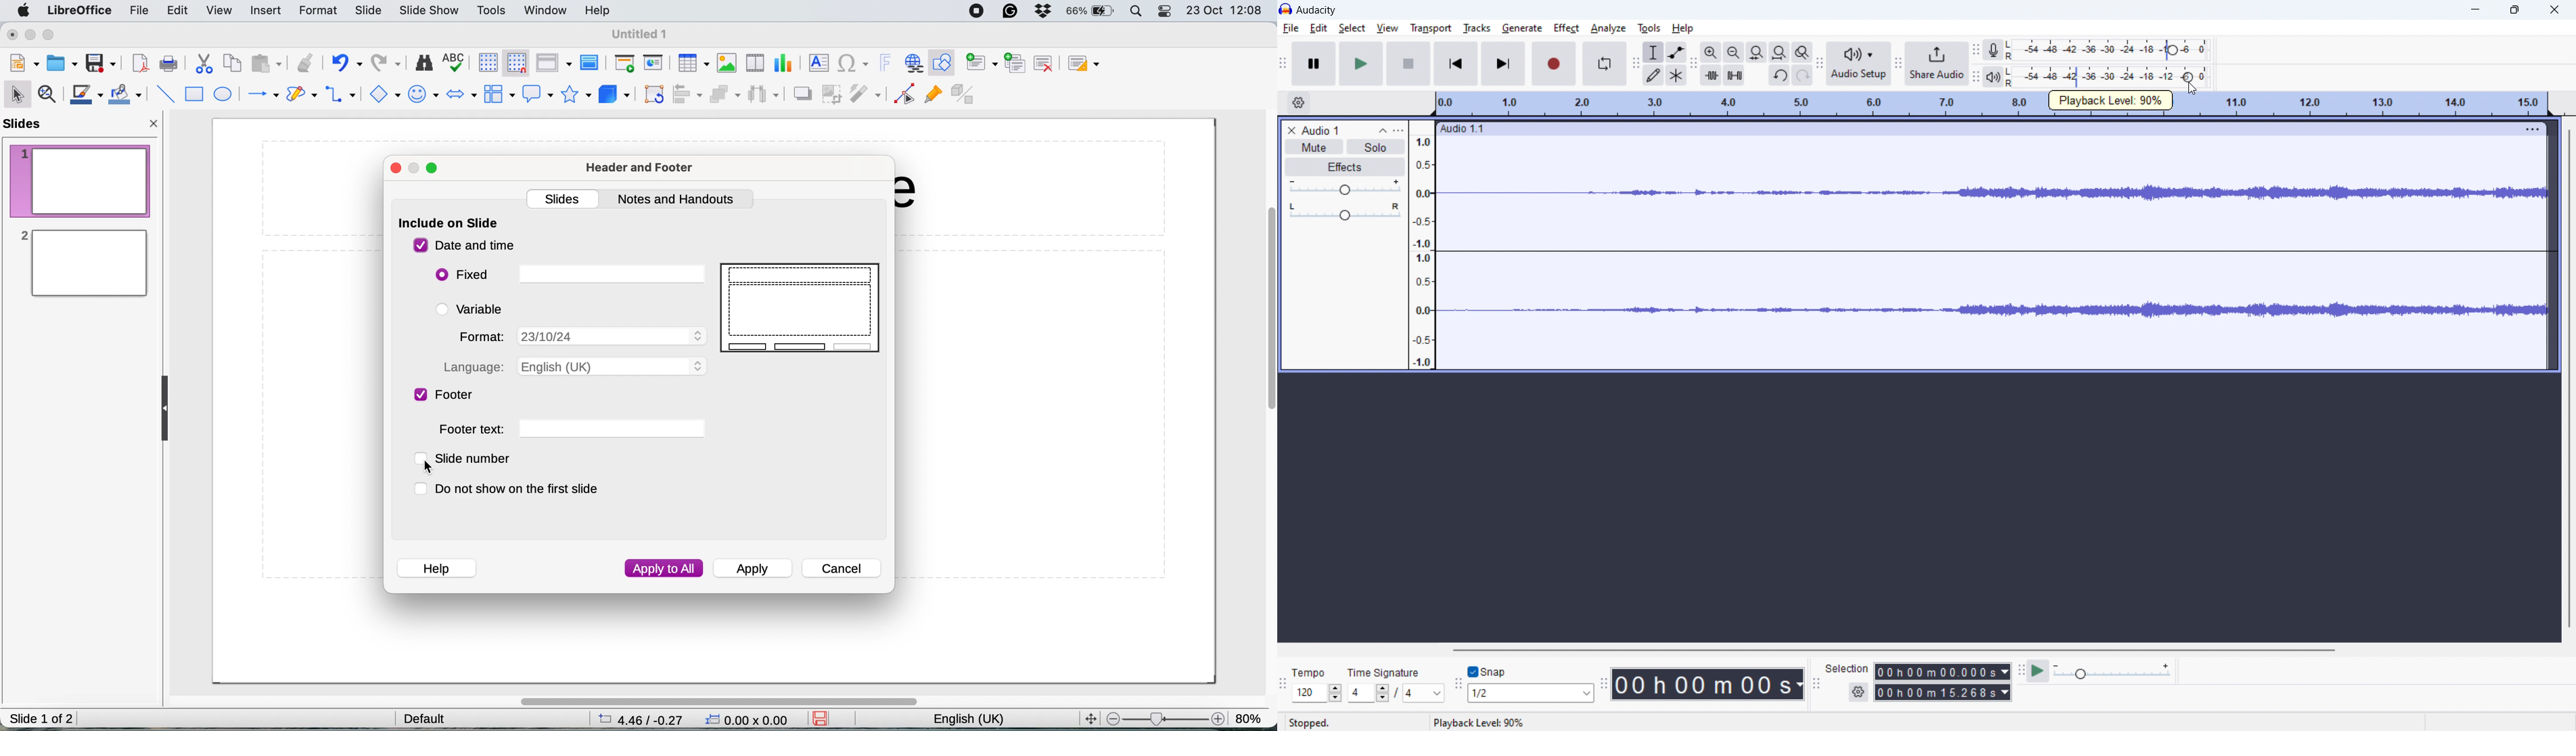  I want to click on recording meter, so click(1994, 50).